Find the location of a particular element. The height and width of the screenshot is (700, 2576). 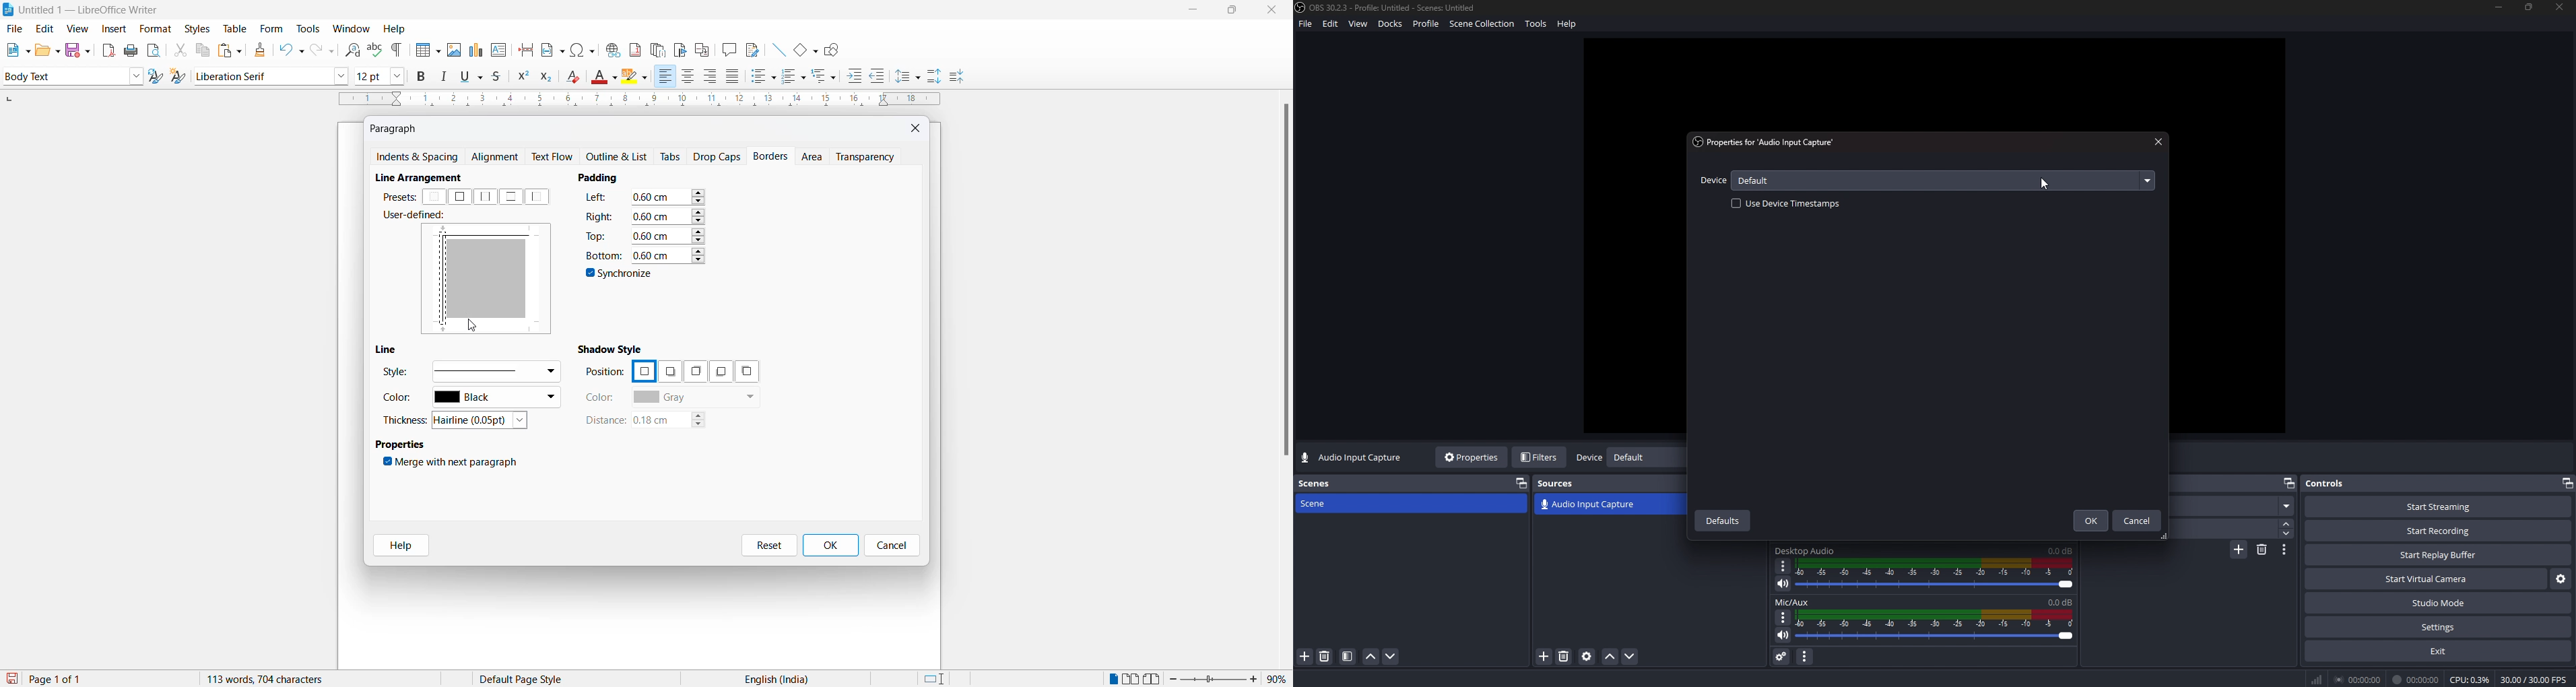

text align right is located at coordinates (665, 77).